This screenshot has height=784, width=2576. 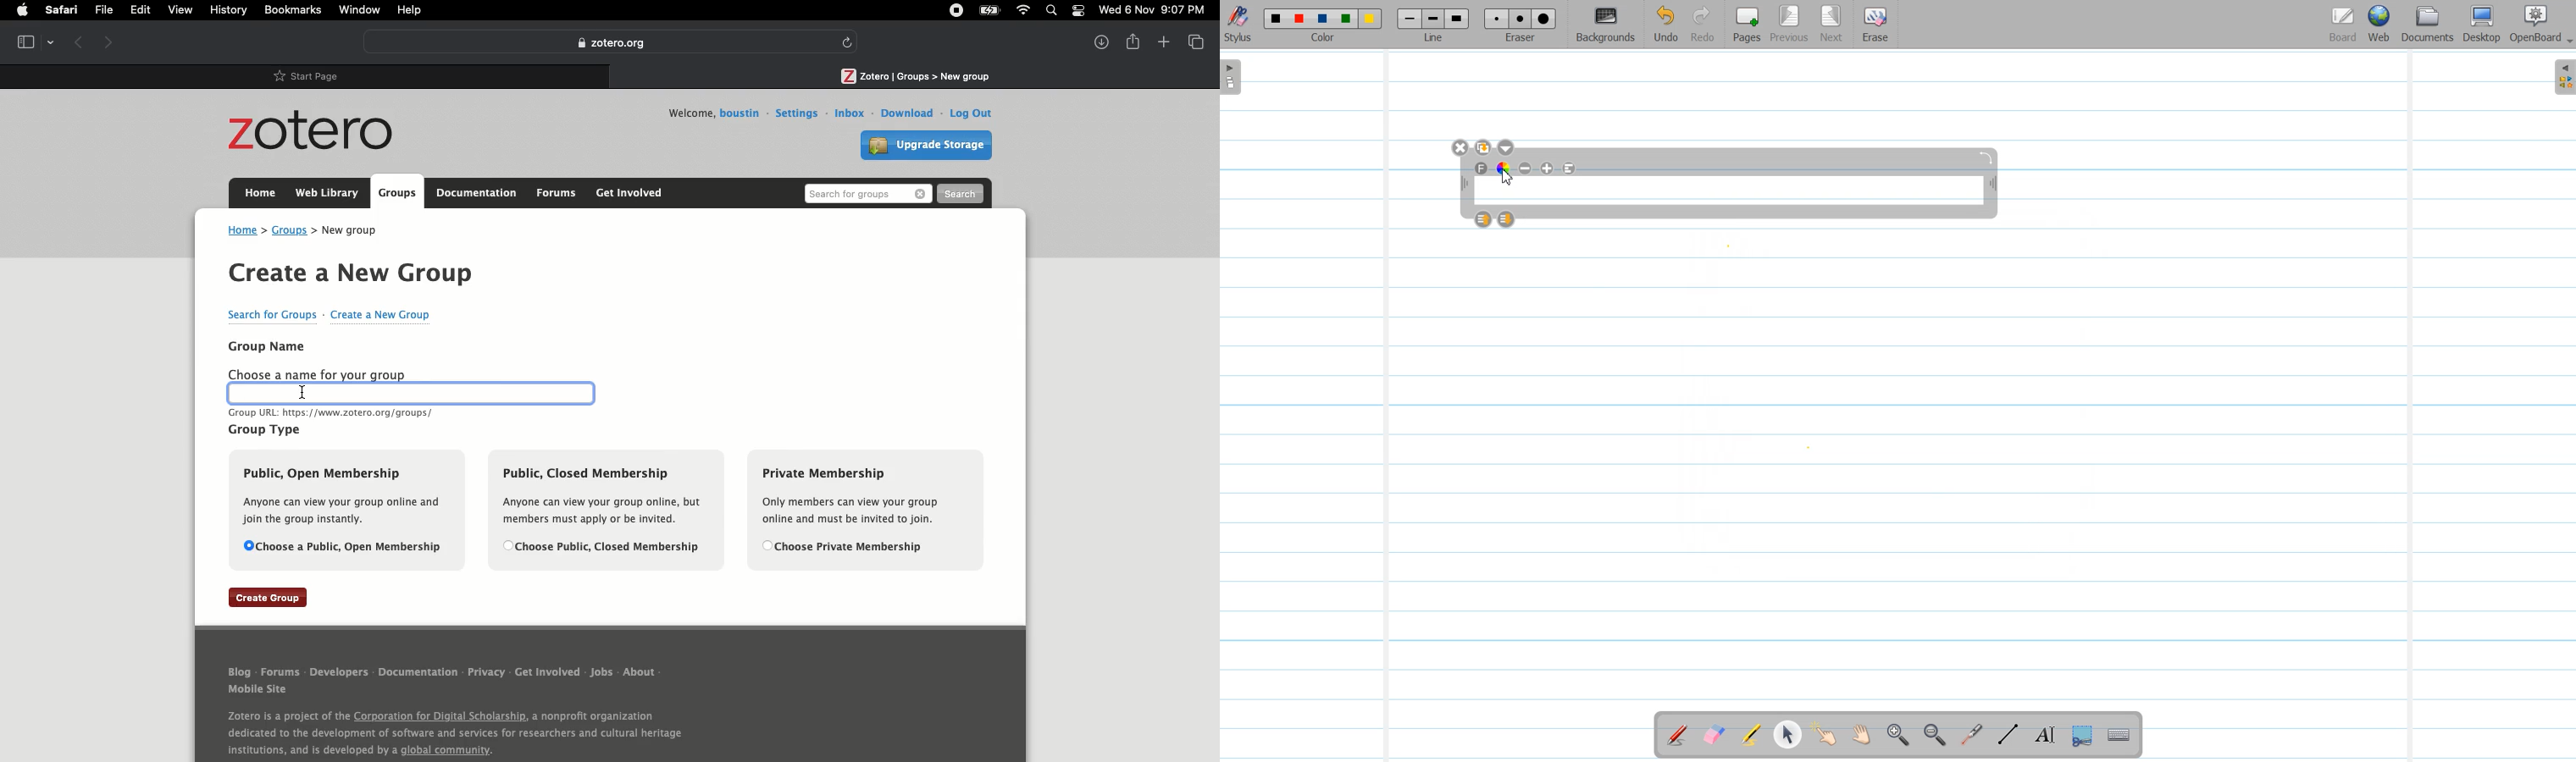 I want to click on Jobs, so click(x=601, y=672).